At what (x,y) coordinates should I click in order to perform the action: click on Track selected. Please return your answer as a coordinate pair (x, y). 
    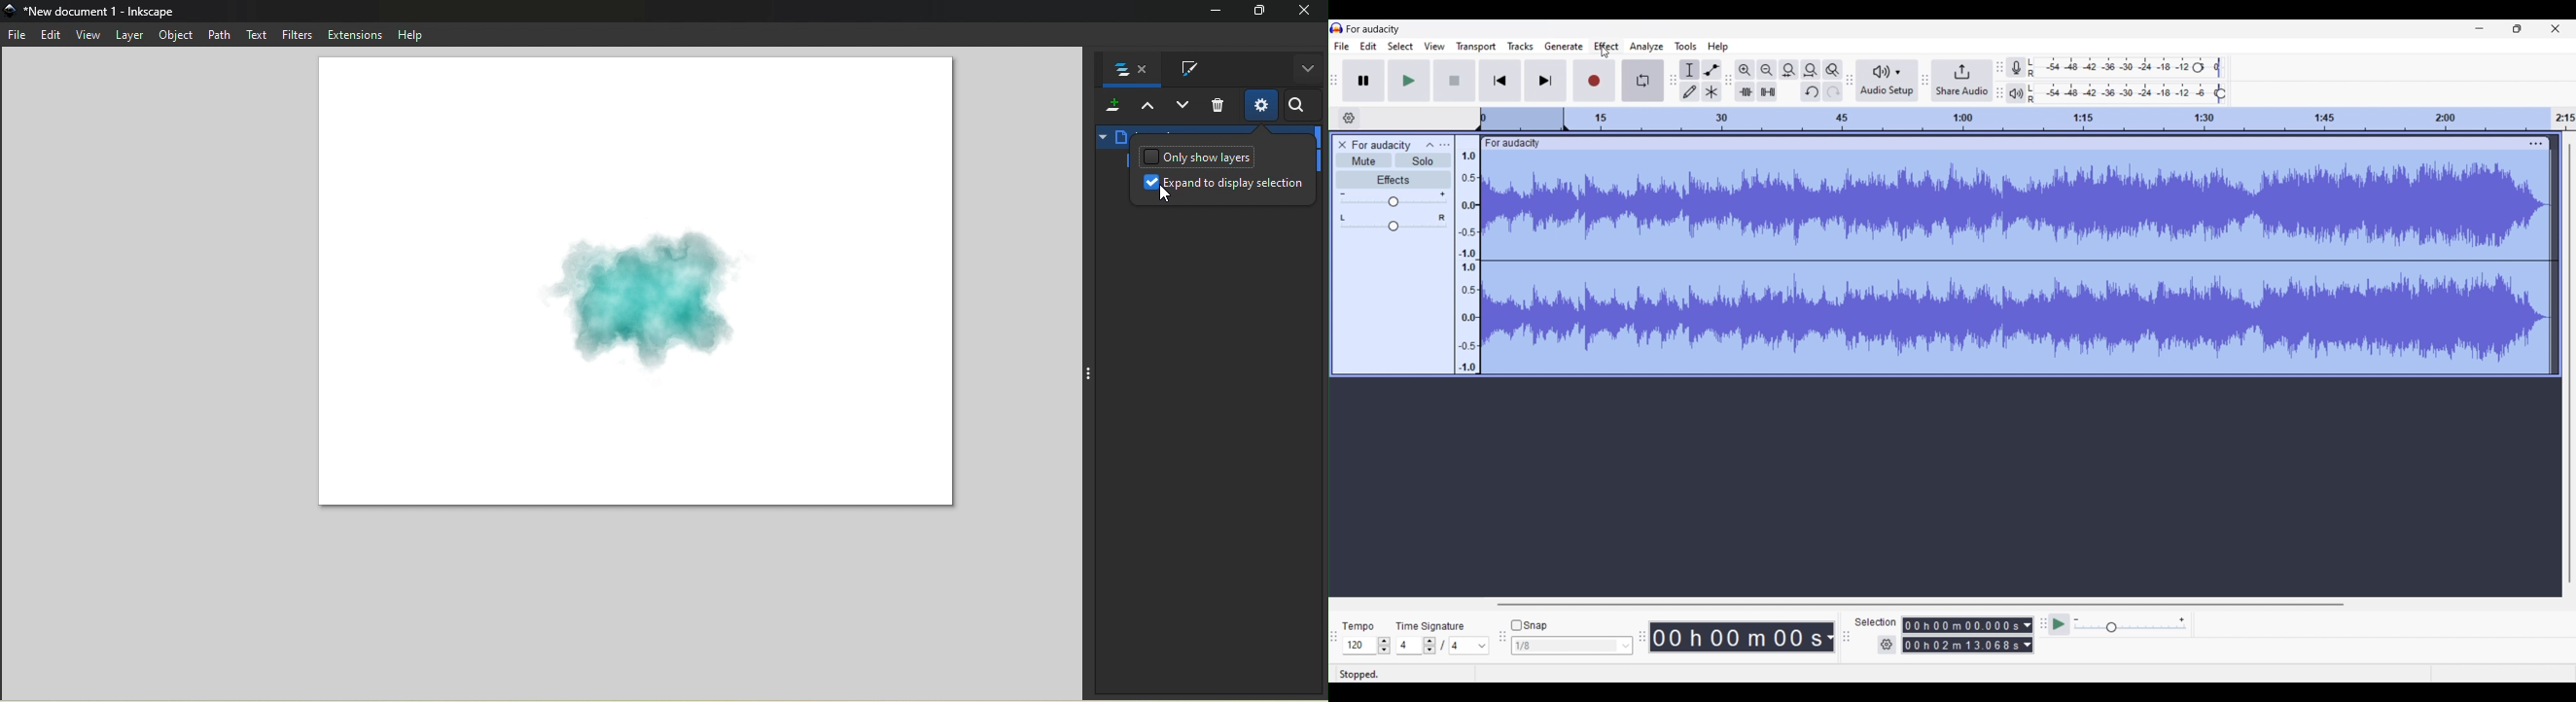
    Looking at the image, I should click on (2021, 264).